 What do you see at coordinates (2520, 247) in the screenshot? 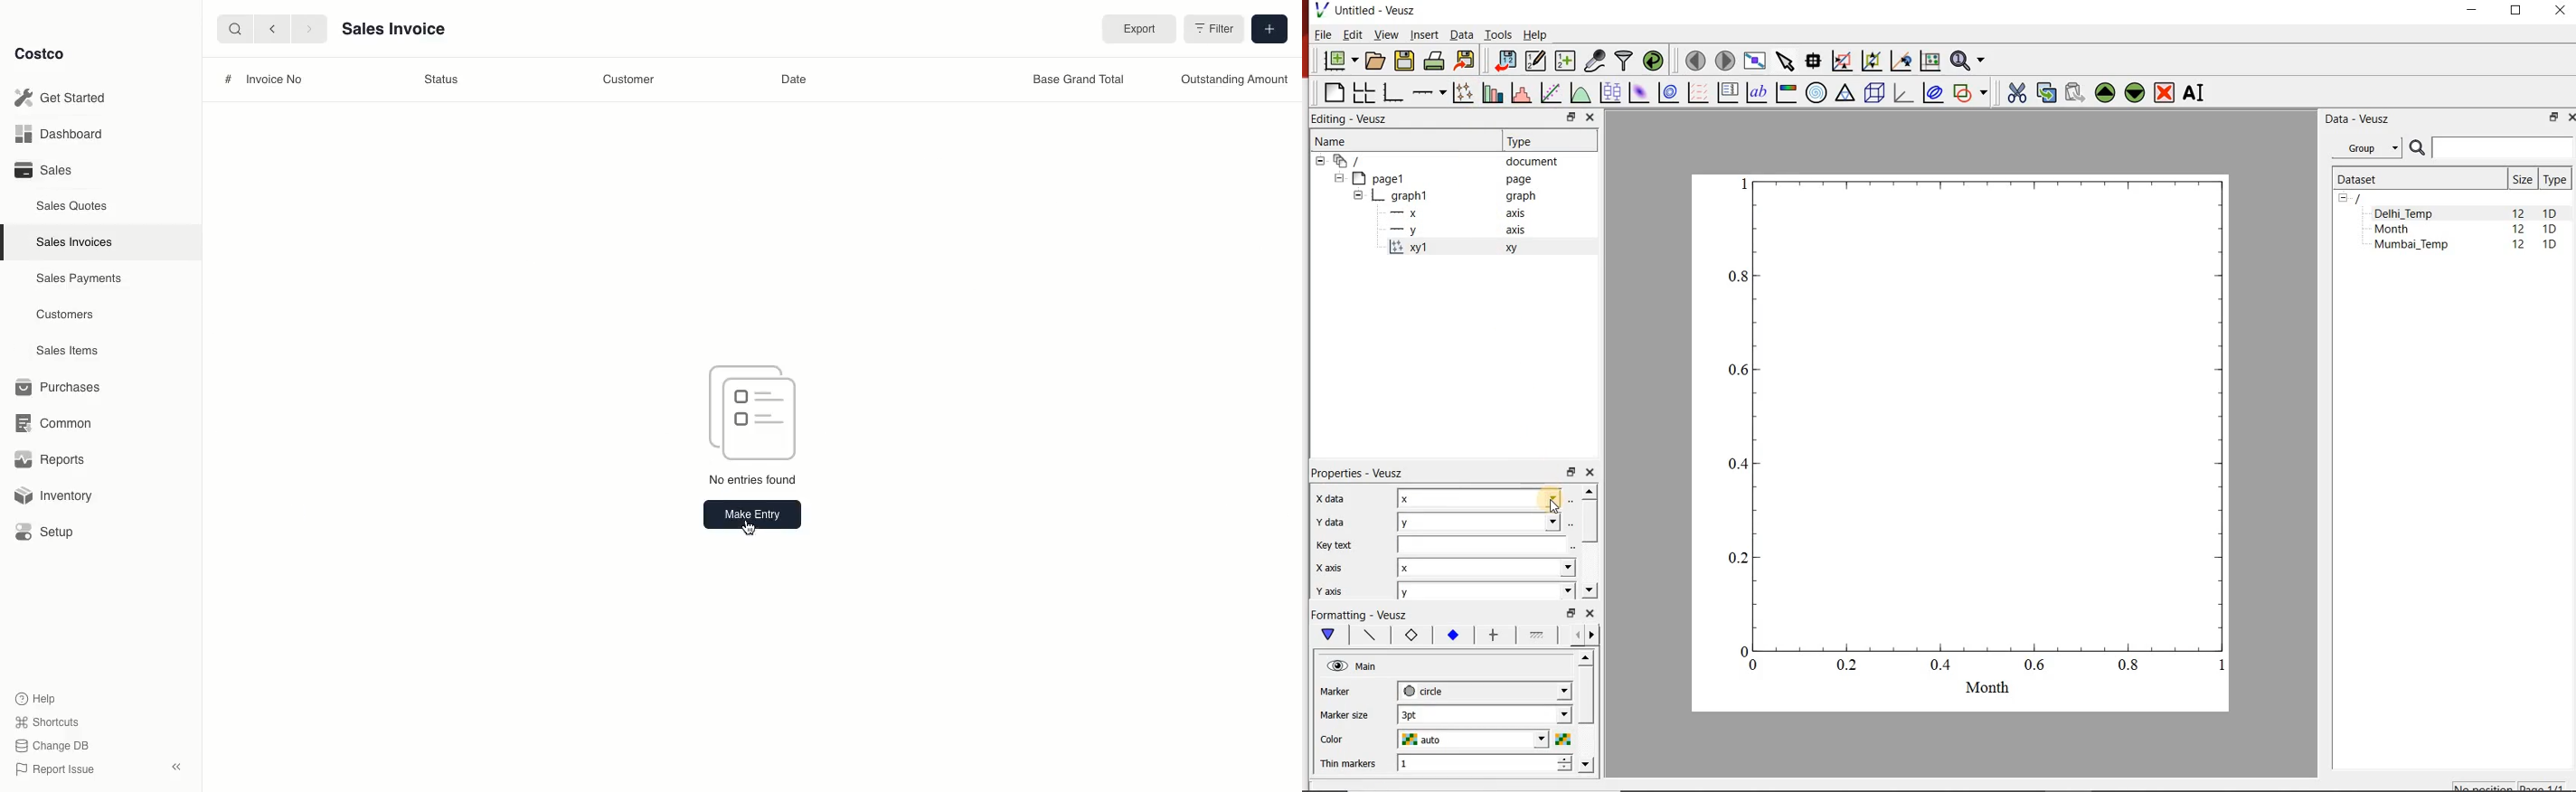
I see `12` at bounding box center [2520, 247].